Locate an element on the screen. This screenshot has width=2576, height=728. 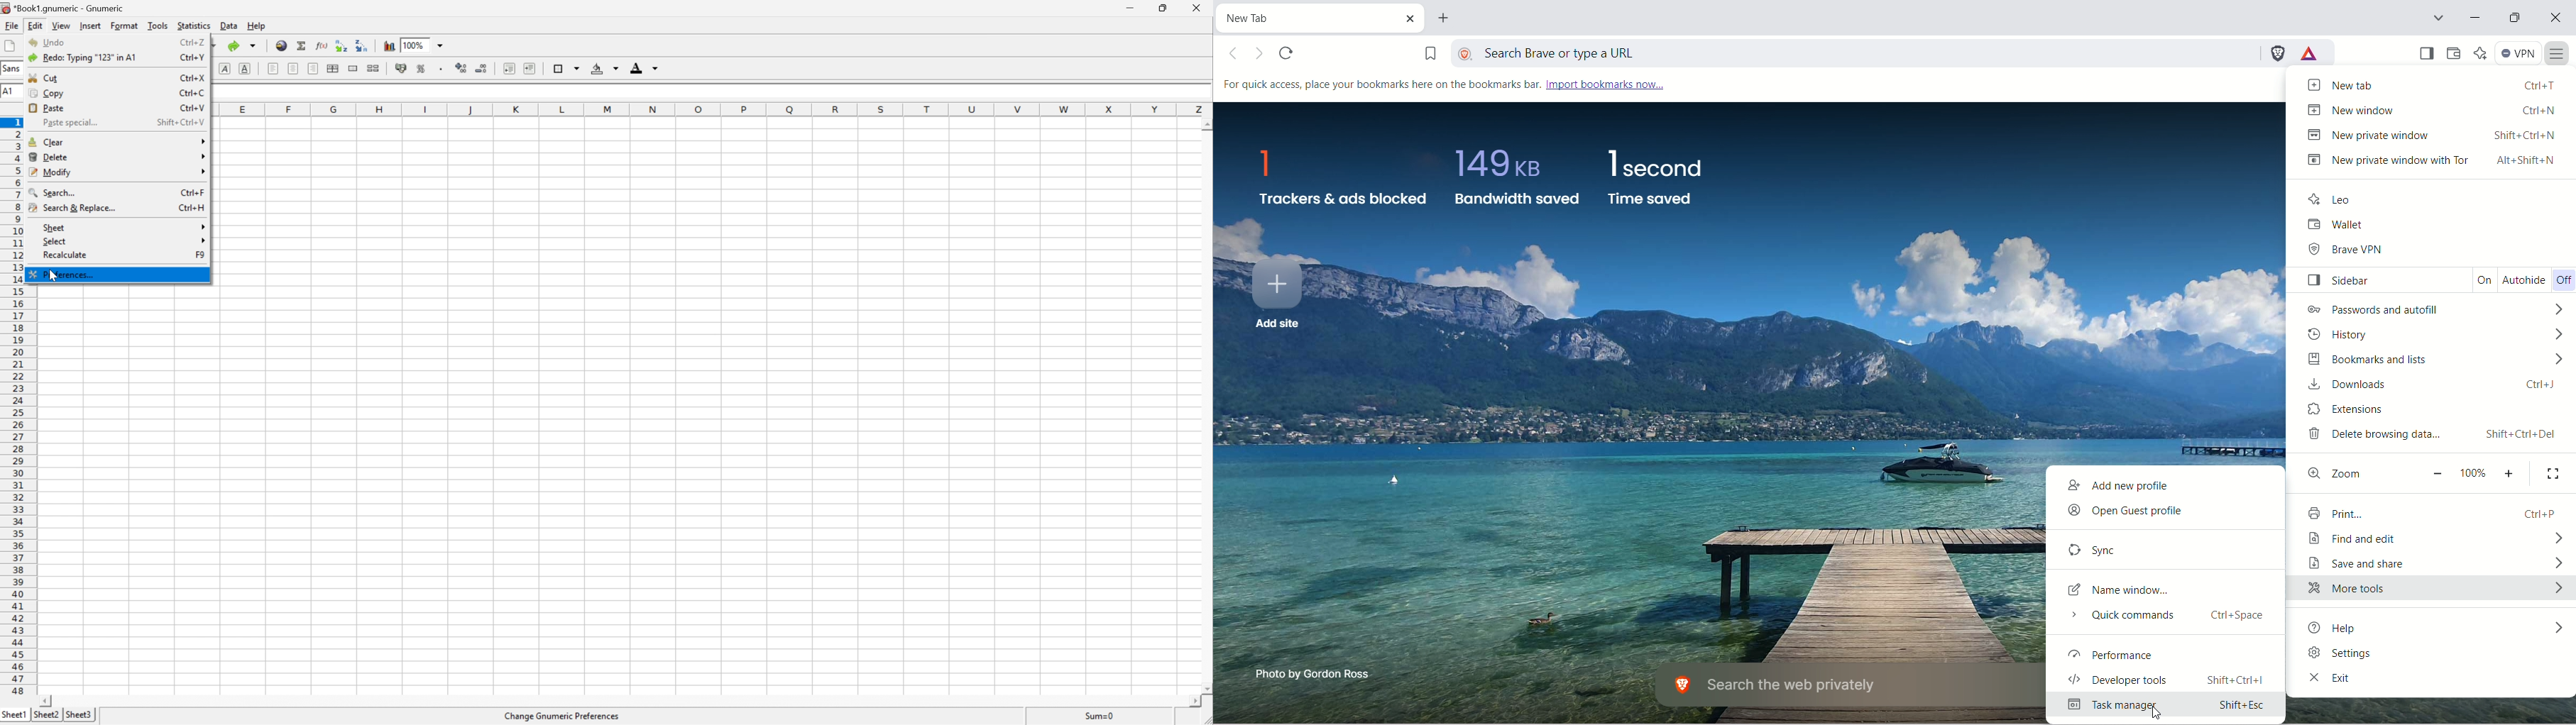
rewards is located at coordinates (2311, 52).